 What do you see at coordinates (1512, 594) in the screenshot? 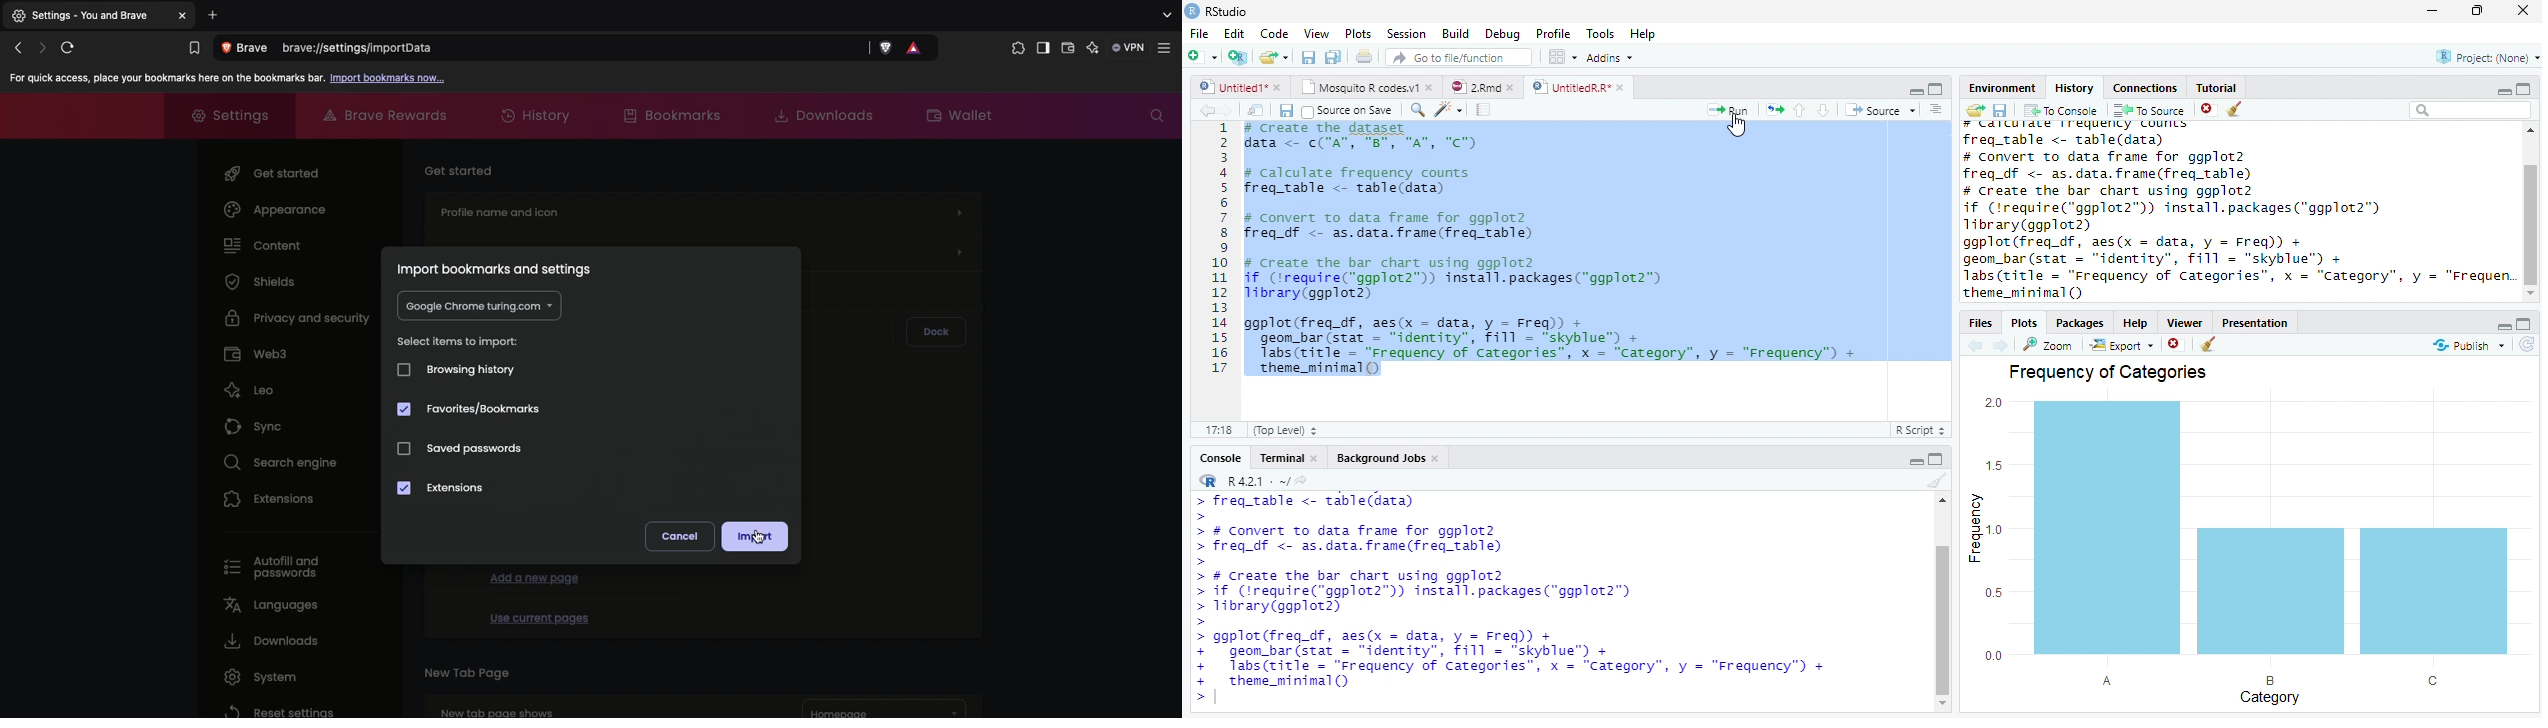
I see `>freq_table <- table(data)¢ Convert to data frame for ggplot2req_df <- as.data.frame(freq_table)¢ Create the bar chart using ggplot2if (irequire("ggplot2”)) install. packages(“ggplot2")brary (ggplot2)jgplot (freq_df, aes(x = data, y = Freq) +geom_bar (stat = “identity”, Fi11 = "skyblue") +Tabs(title = "Frequency of categories”, x = “category”, y = “Frequency”) +theme_minimal()` at bounding box center [1512, 594].